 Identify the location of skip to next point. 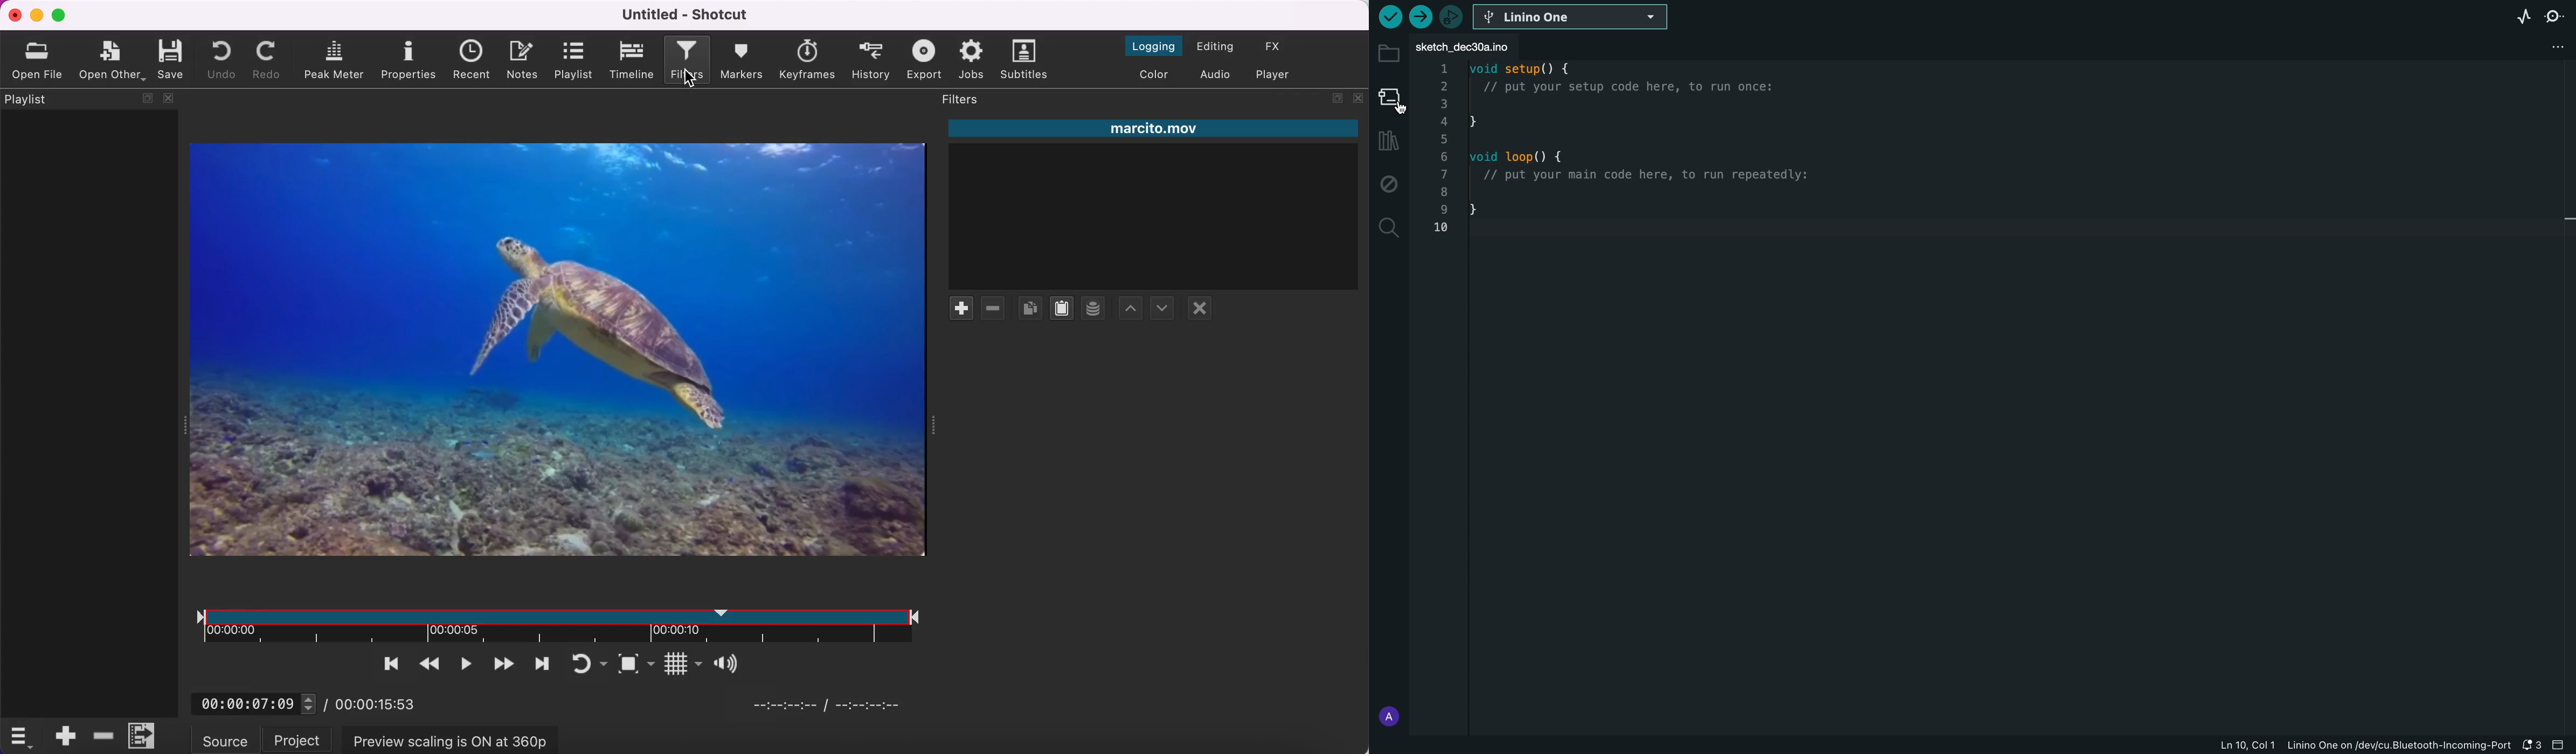
(540, 664).